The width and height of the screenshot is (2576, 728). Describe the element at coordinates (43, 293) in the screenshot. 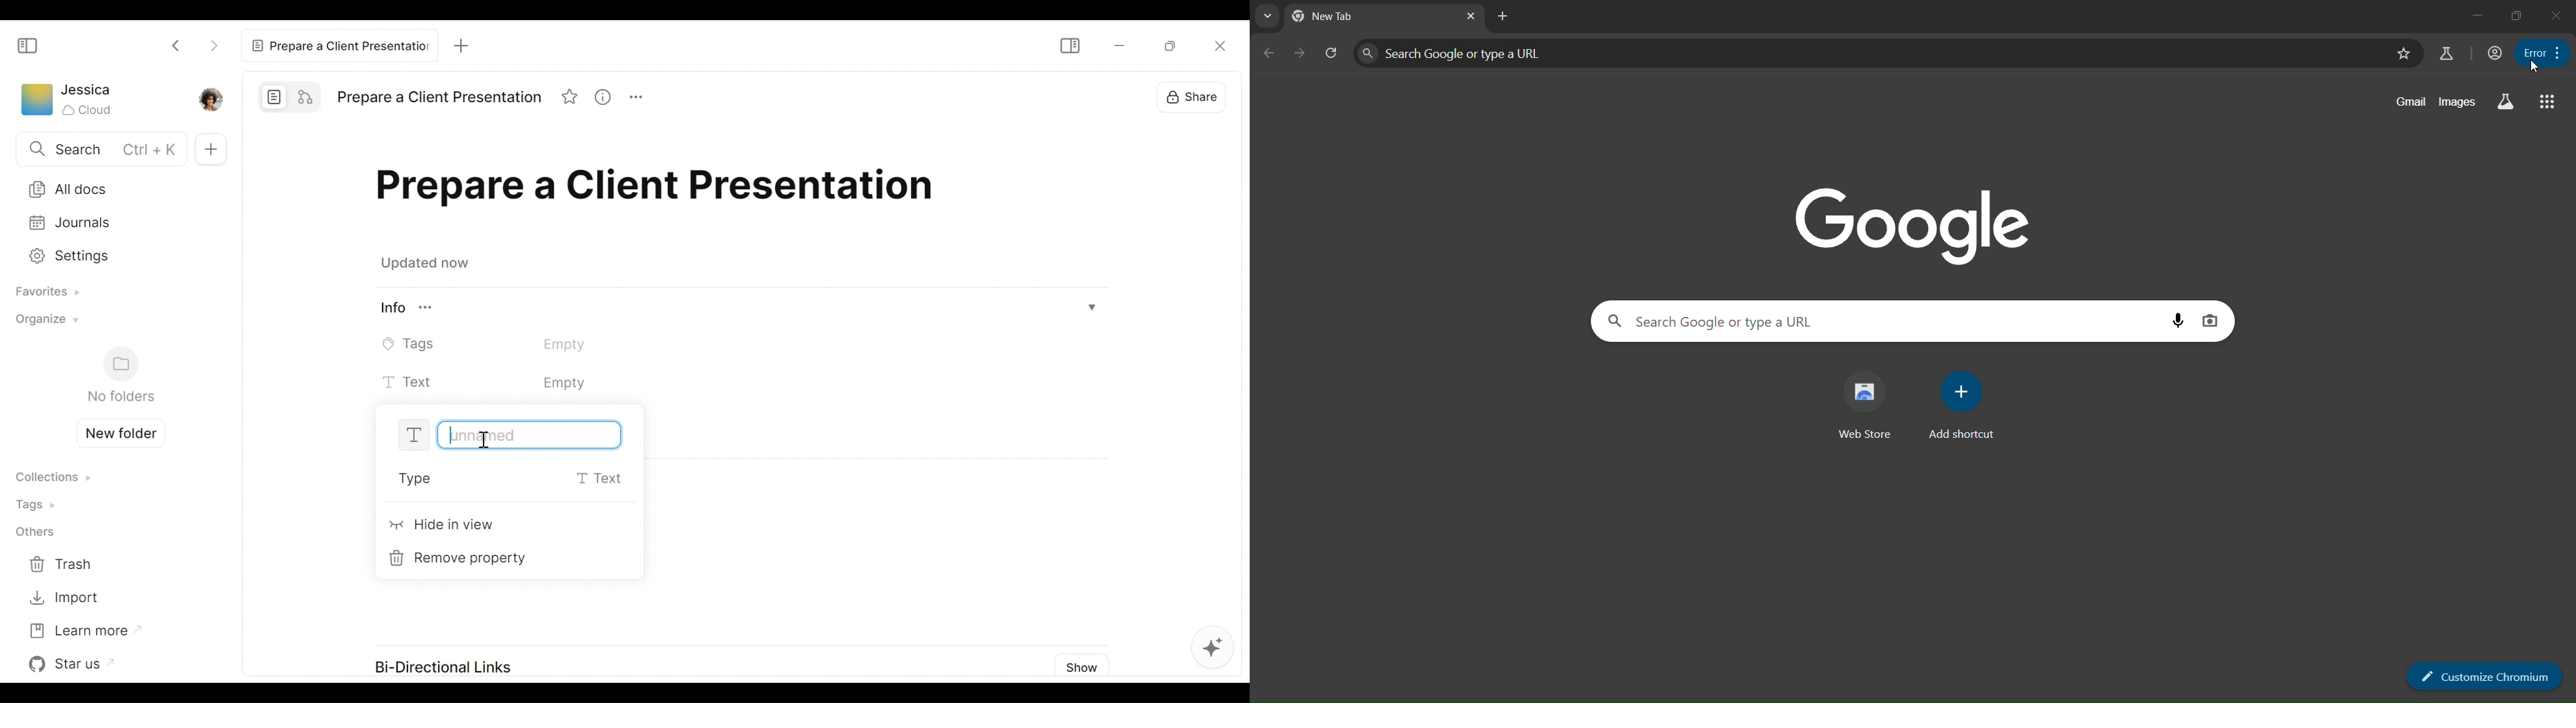

I see `Favorites` at that location.